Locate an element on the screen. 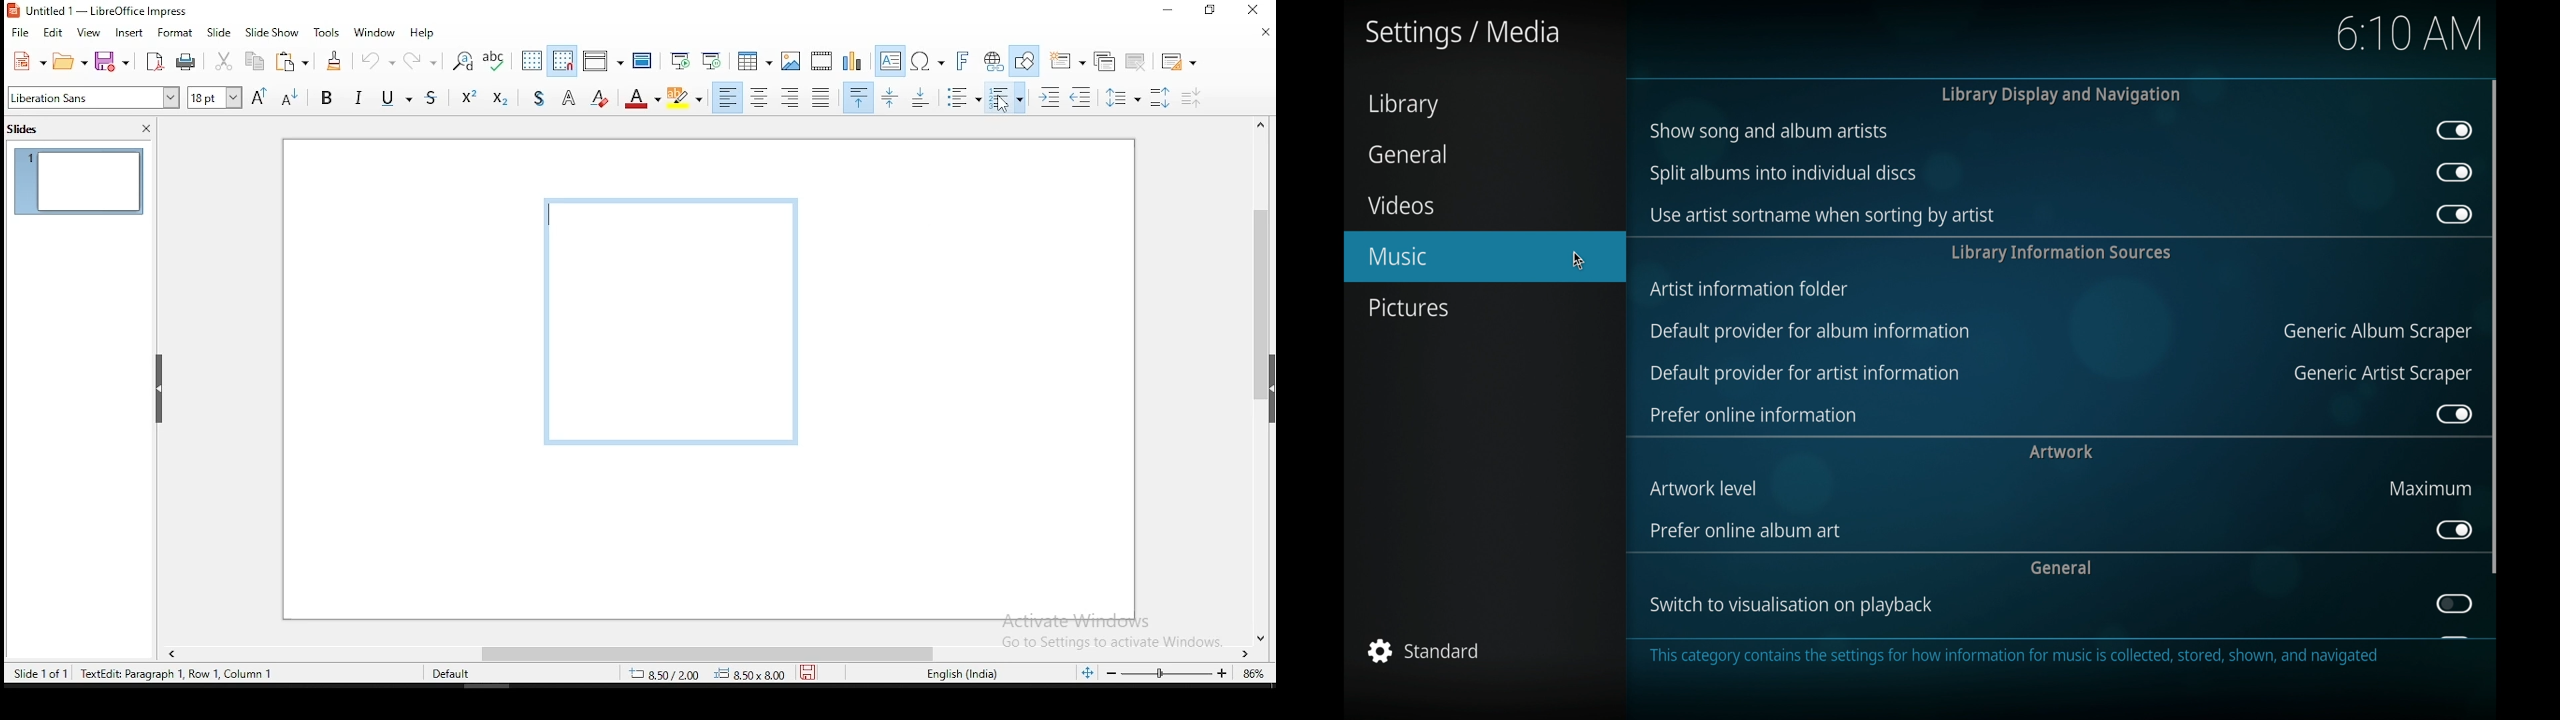 This screenshot has height=728, width=2576. close is located at coordinates (1260, 34).